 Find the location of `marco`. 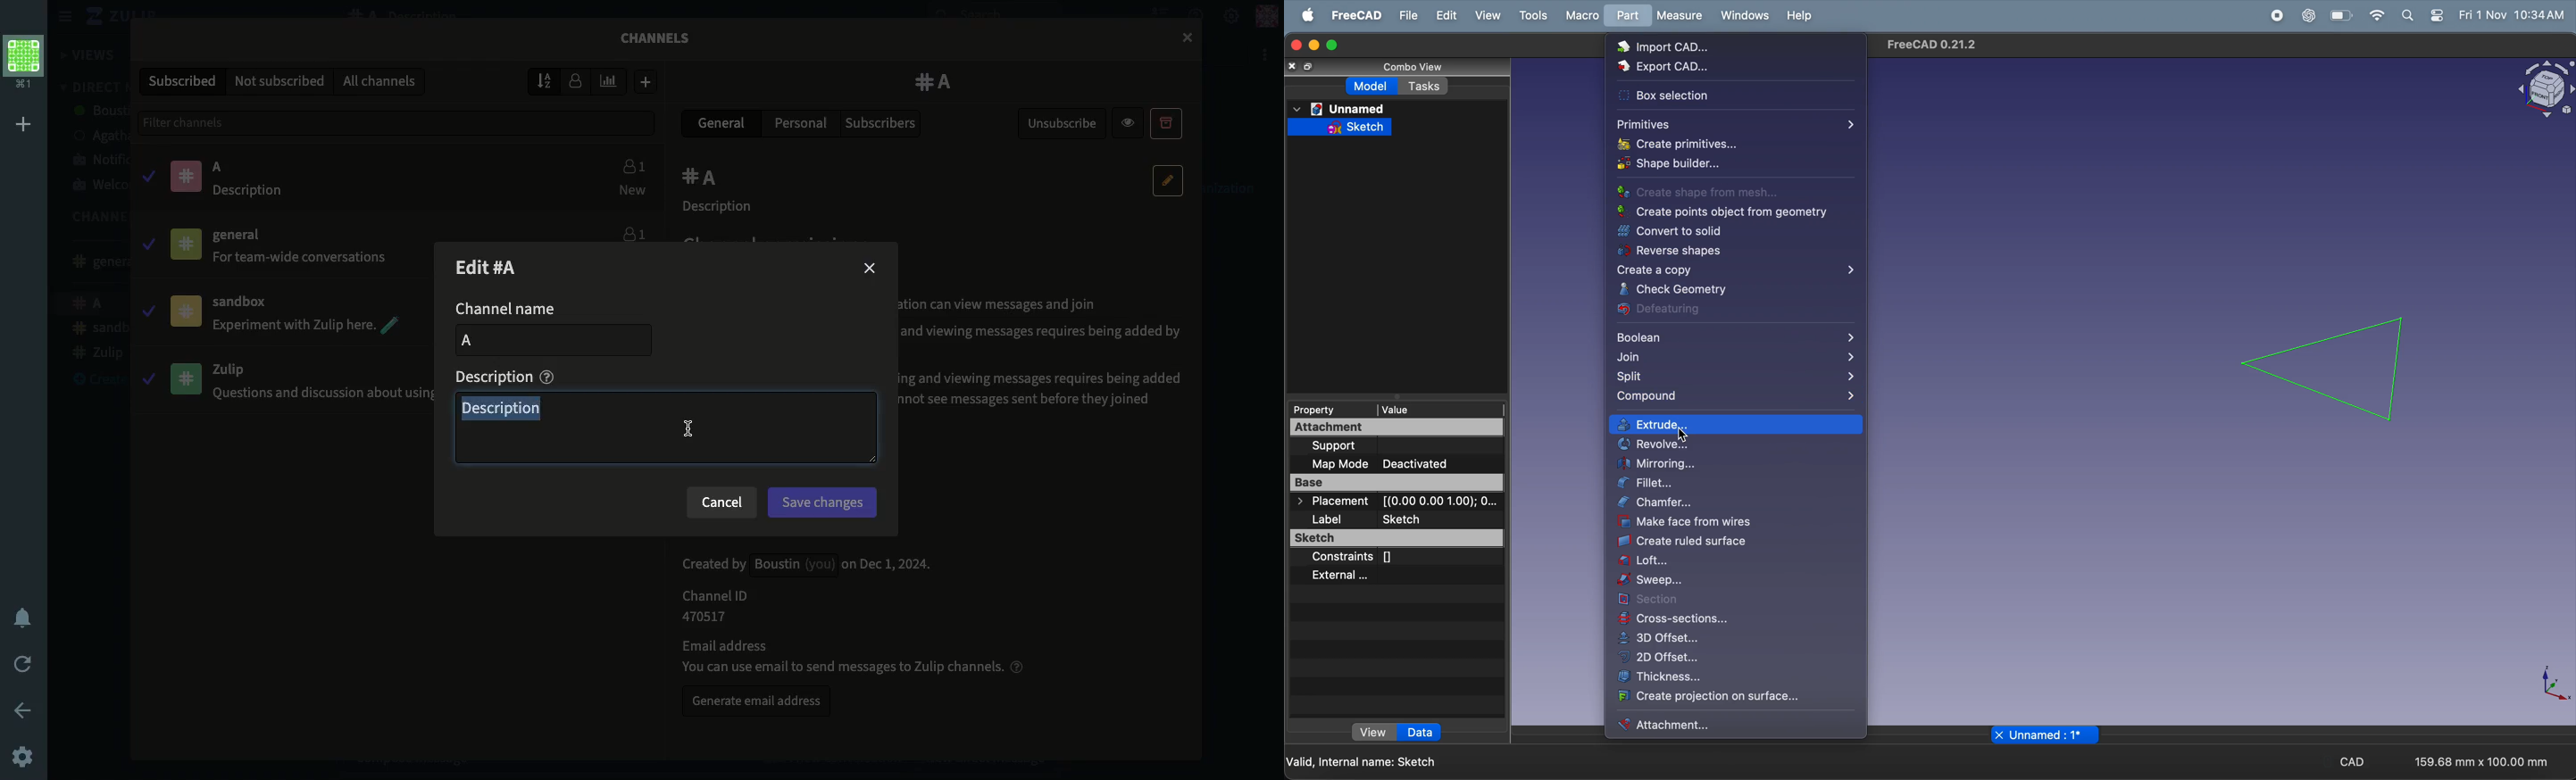

marco is located at coordinates (1585, 16).